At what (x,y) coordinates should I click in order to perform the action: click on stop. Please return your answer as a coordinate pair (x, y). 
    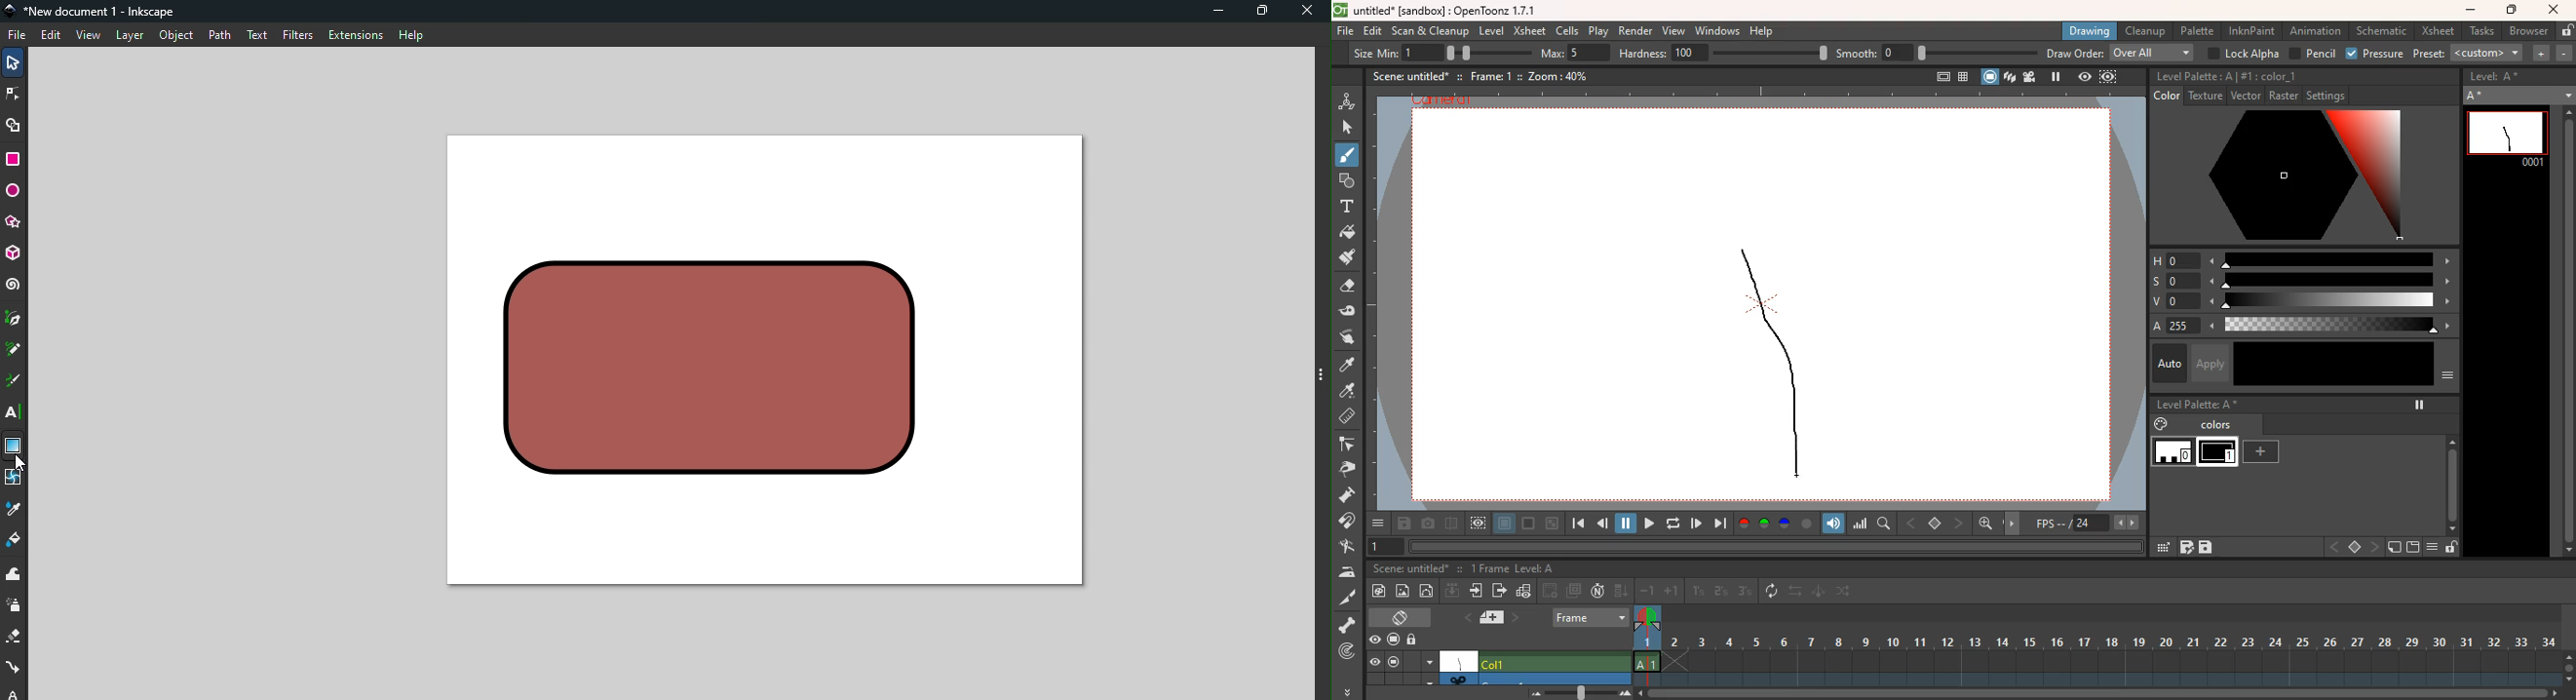
    Looking at the image, I should click on (2354, 548).